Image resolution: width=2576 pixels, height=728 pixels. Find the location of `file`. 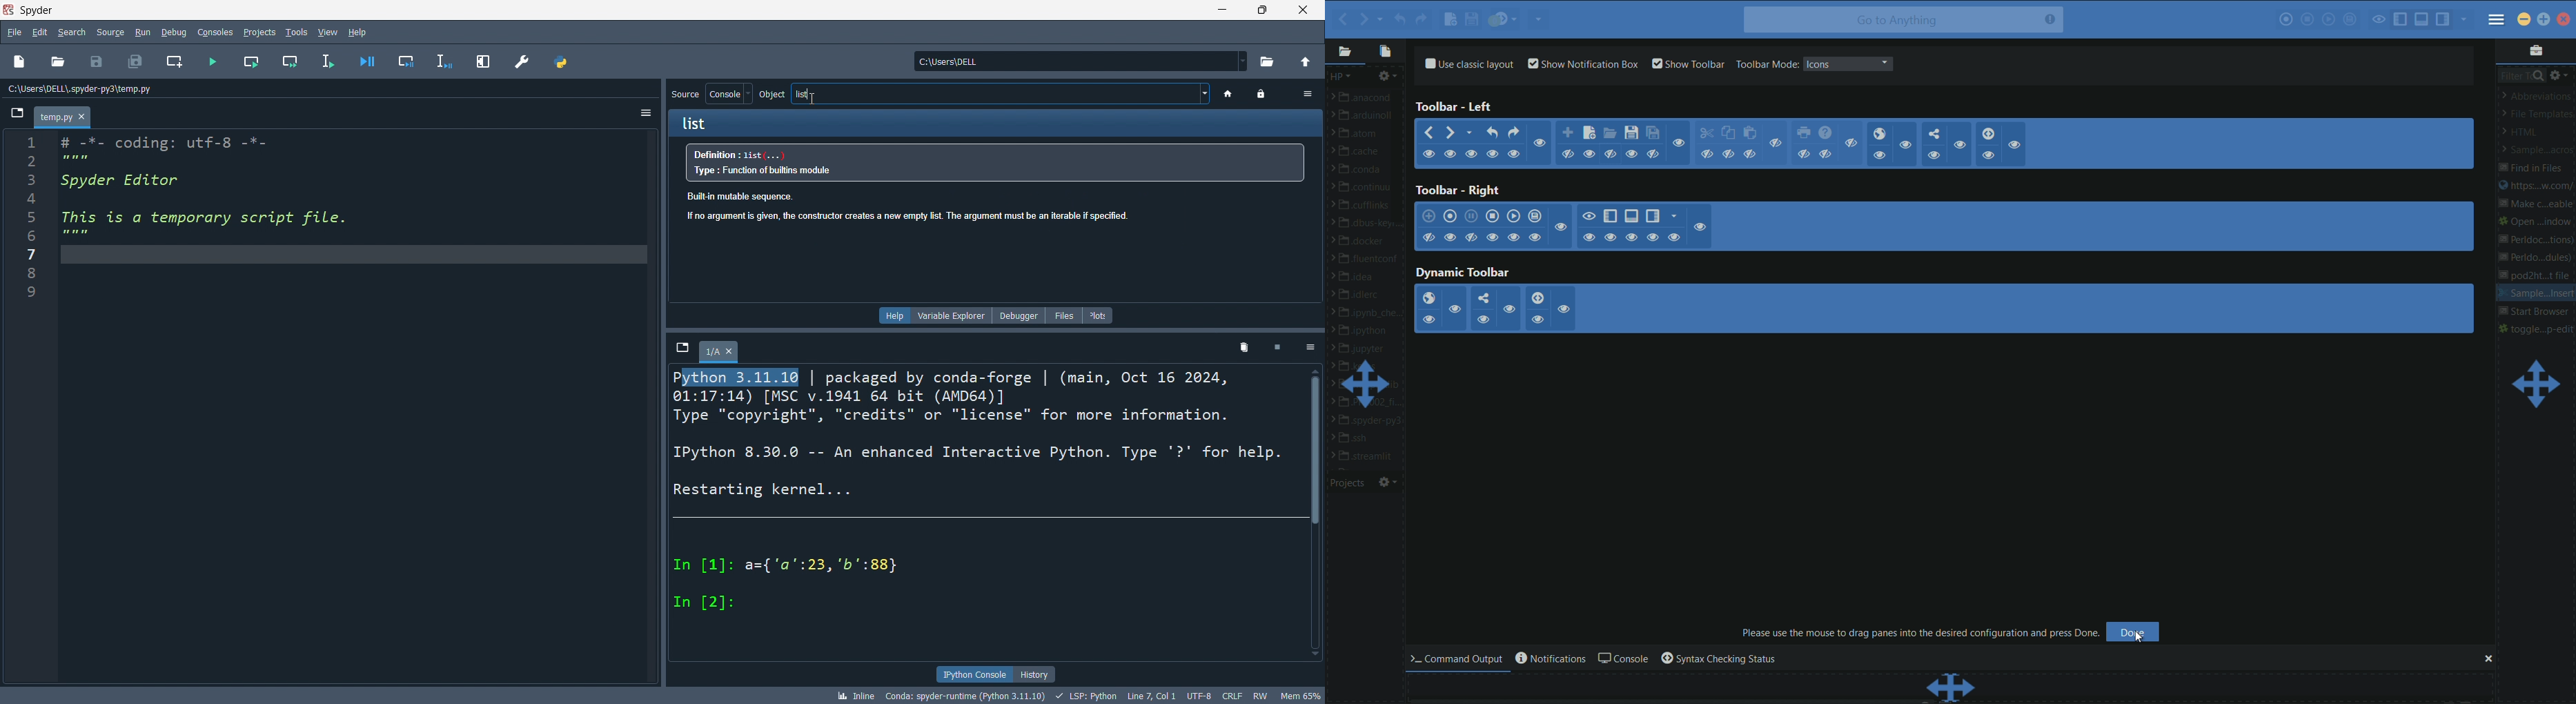

file is located at coordinates (12, 32).